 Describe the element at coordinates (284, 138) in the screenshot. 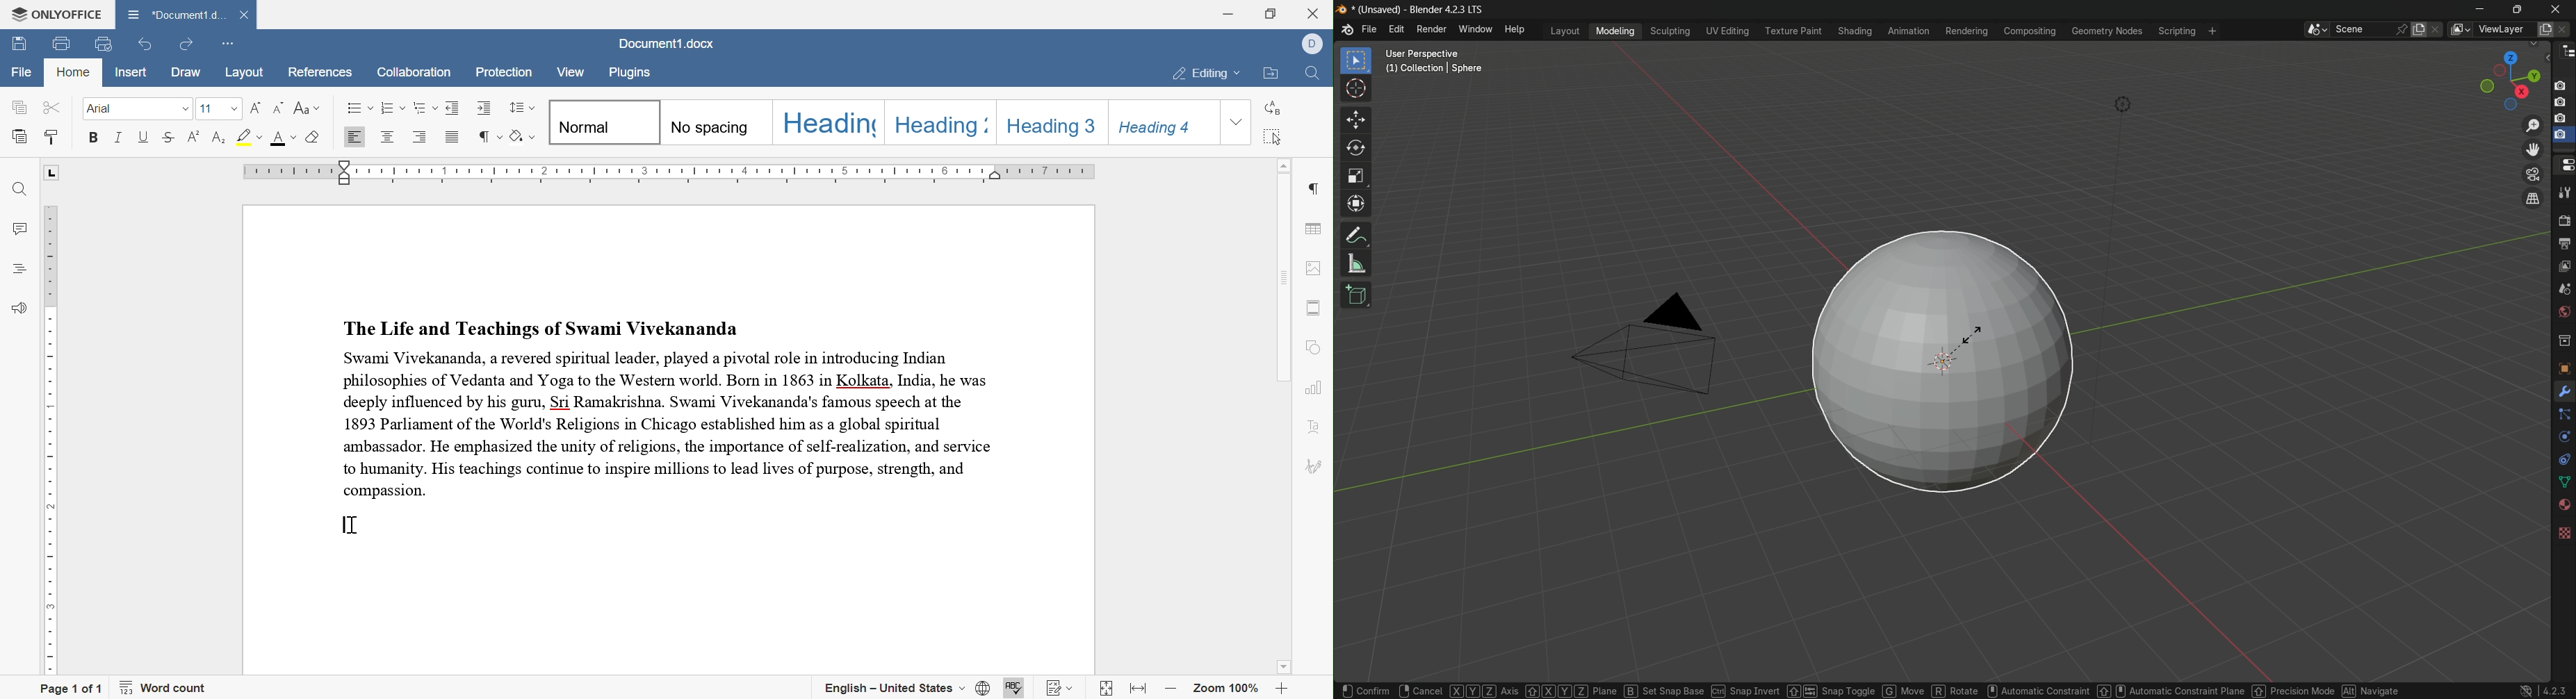

I see `font color` at that location.